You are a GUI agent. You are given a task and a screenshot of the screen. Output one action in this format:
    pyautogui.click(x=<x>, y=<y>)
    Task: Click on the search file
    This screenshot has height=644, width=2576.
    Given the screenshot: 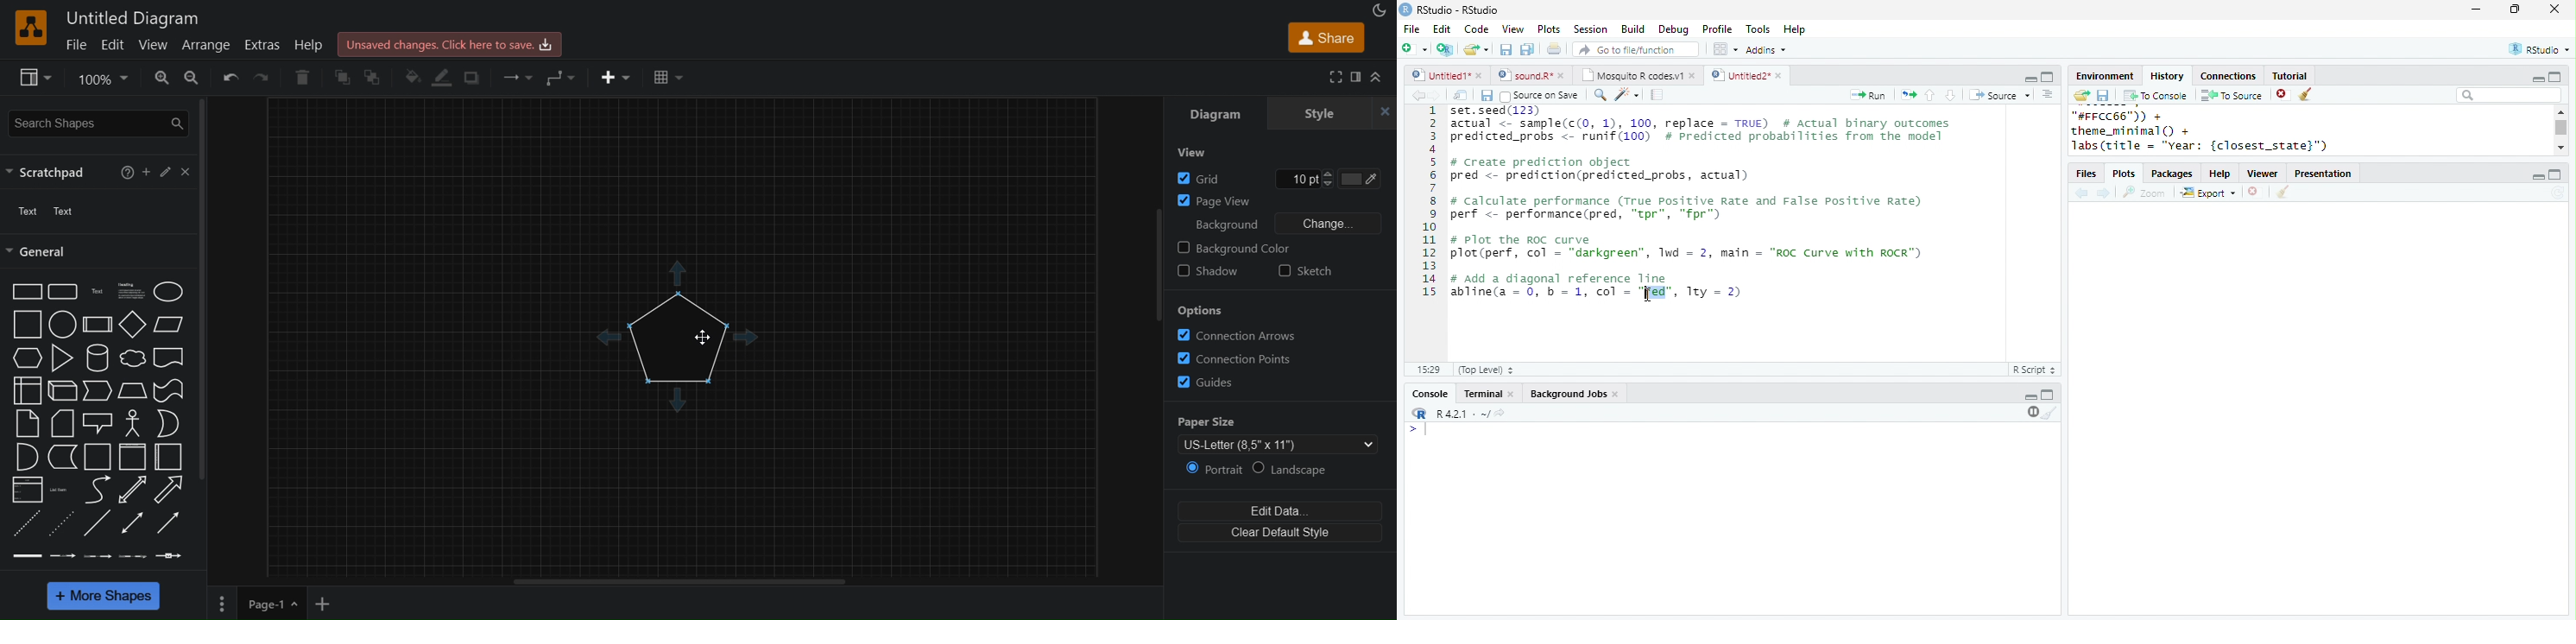 What is the action you would take?
    pyautogui.click(x=1637, y=49)
    